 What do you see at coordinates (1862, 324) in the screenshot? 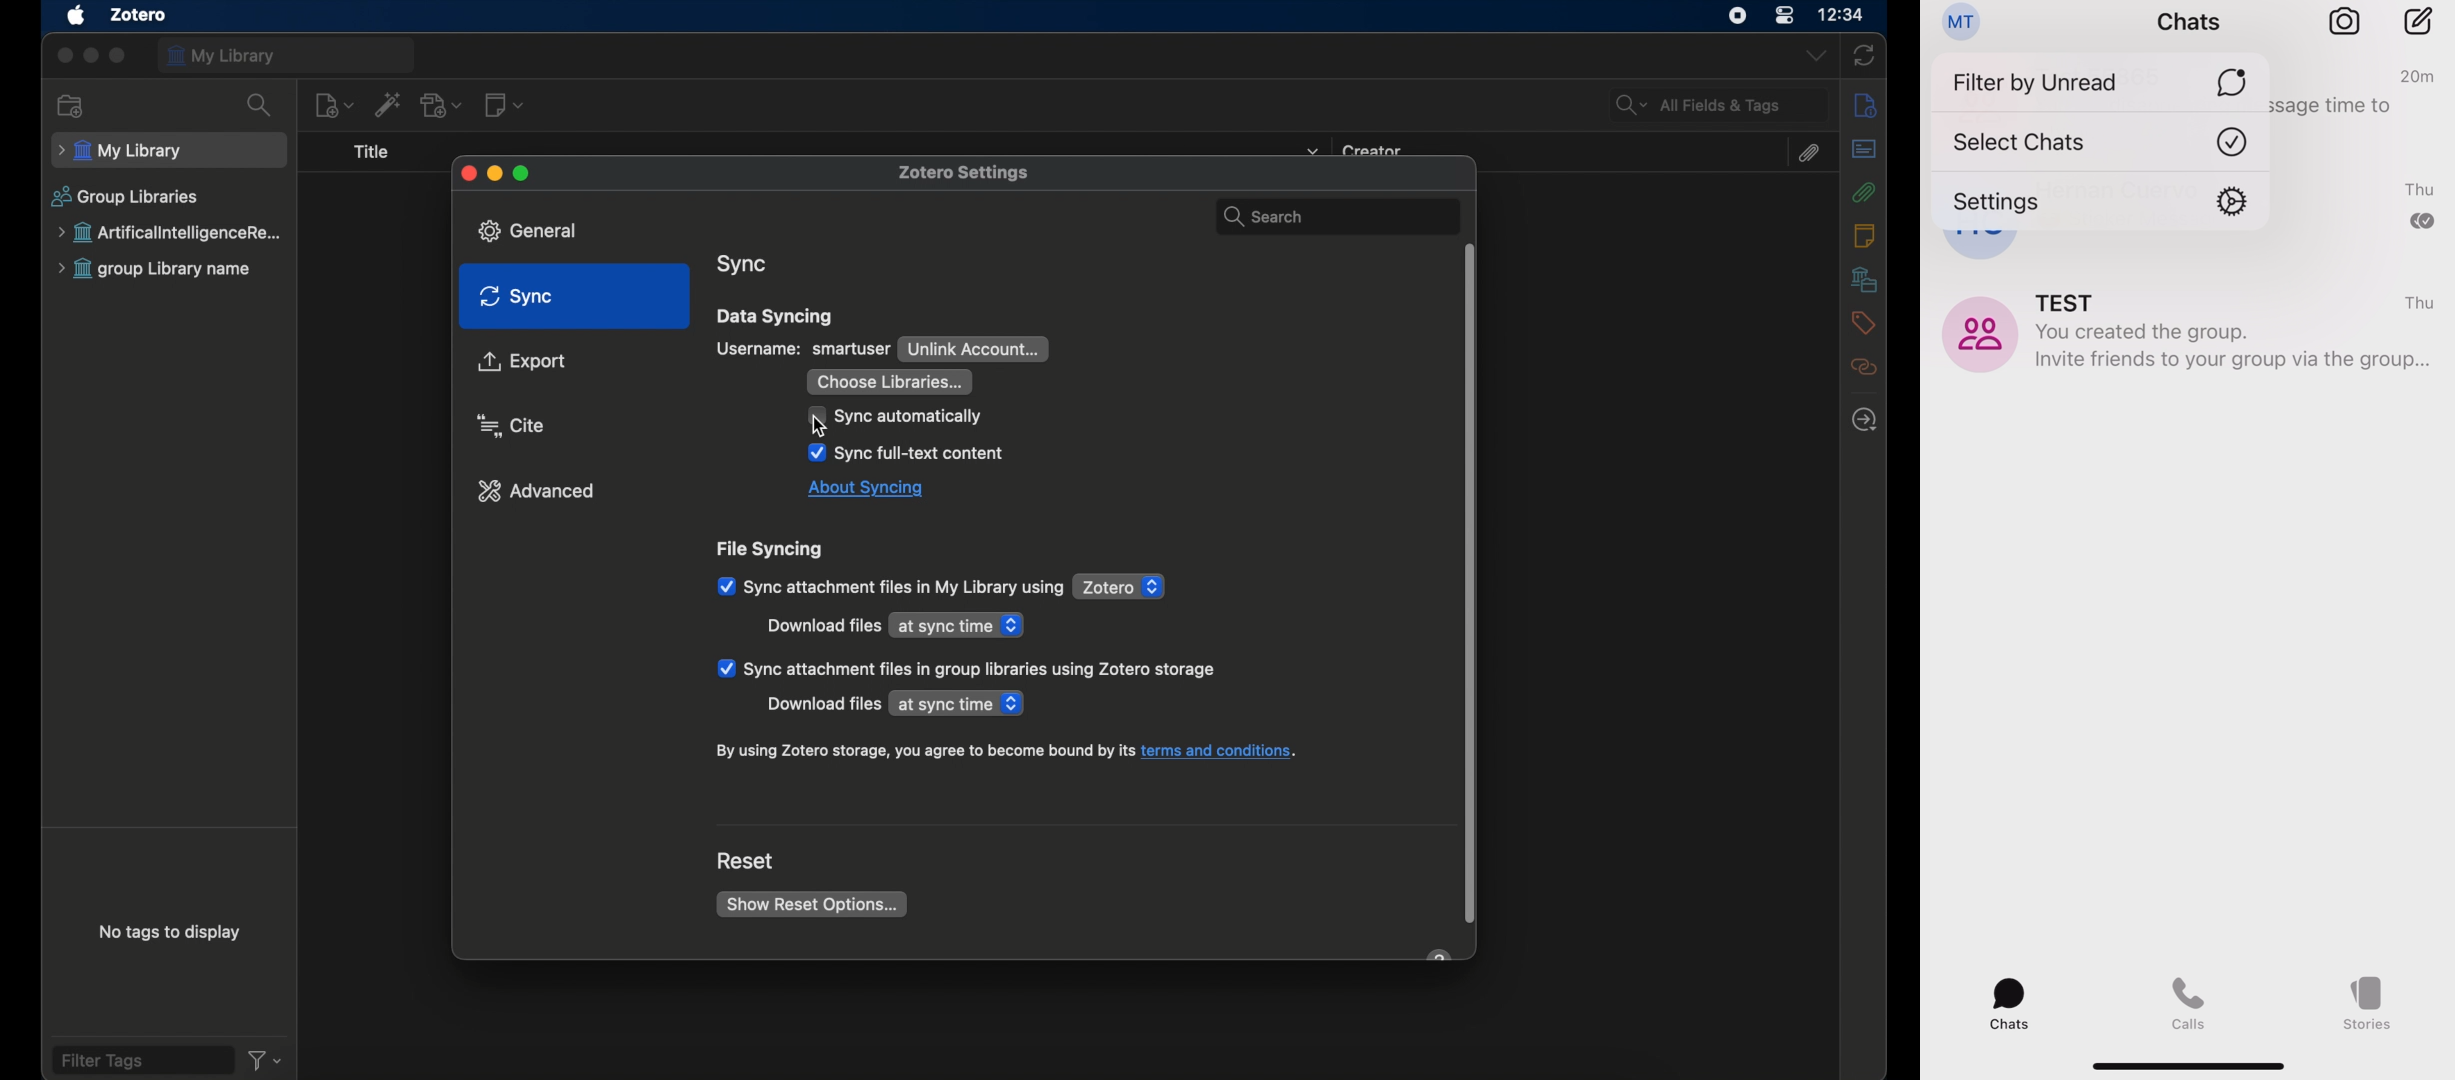
I see `tags` at bounding box center [1862, 324].